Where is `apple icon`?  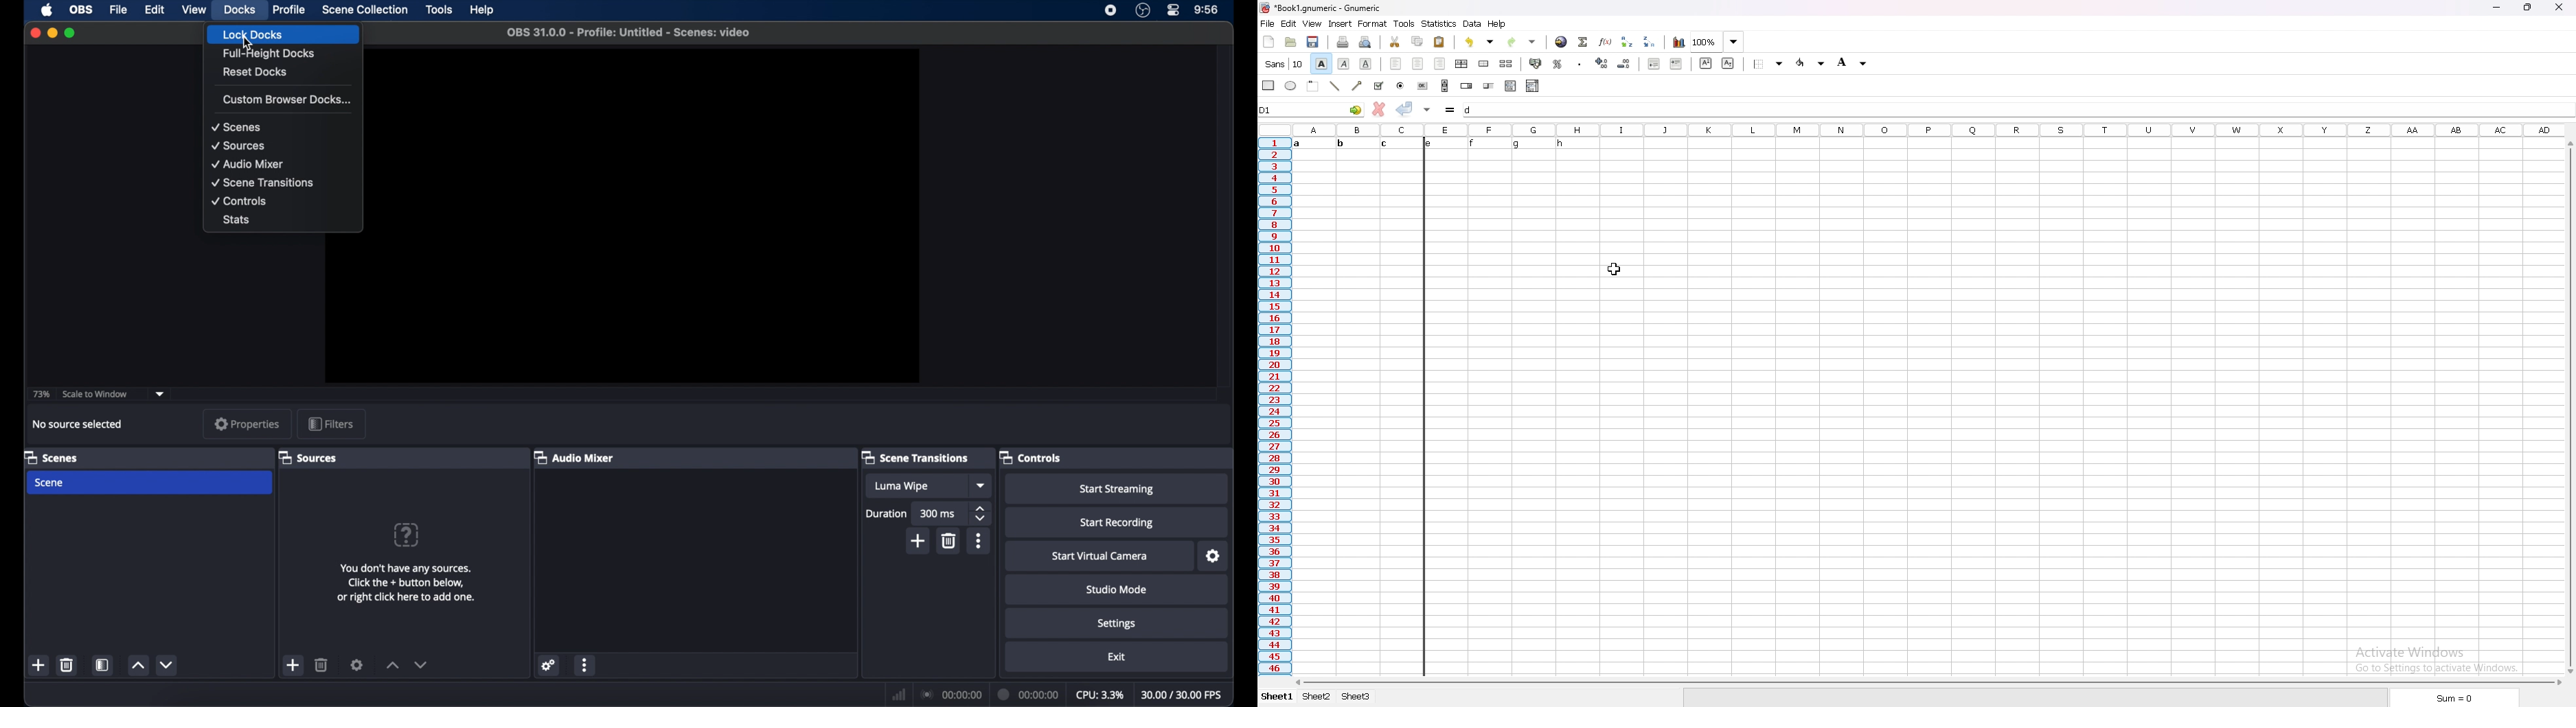
apple icon is located at coordinates (47, 10).